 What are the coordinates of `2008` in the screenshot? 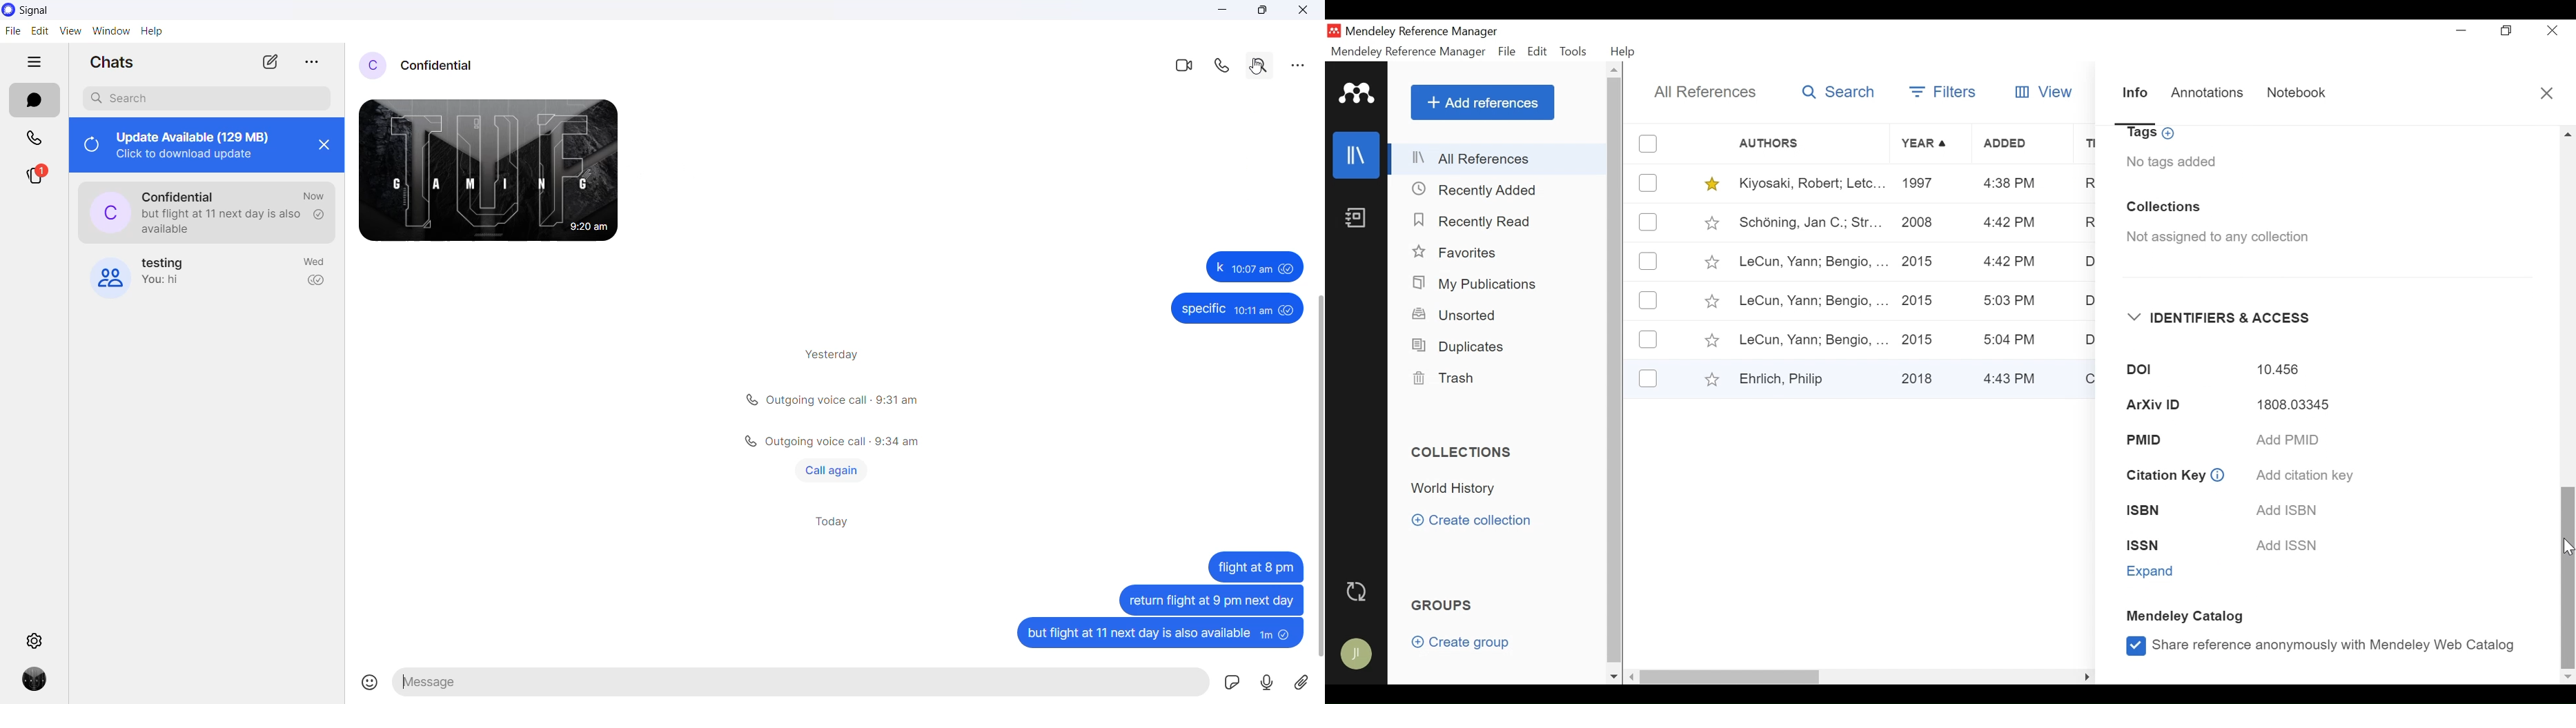 It's located at (1919, 225).